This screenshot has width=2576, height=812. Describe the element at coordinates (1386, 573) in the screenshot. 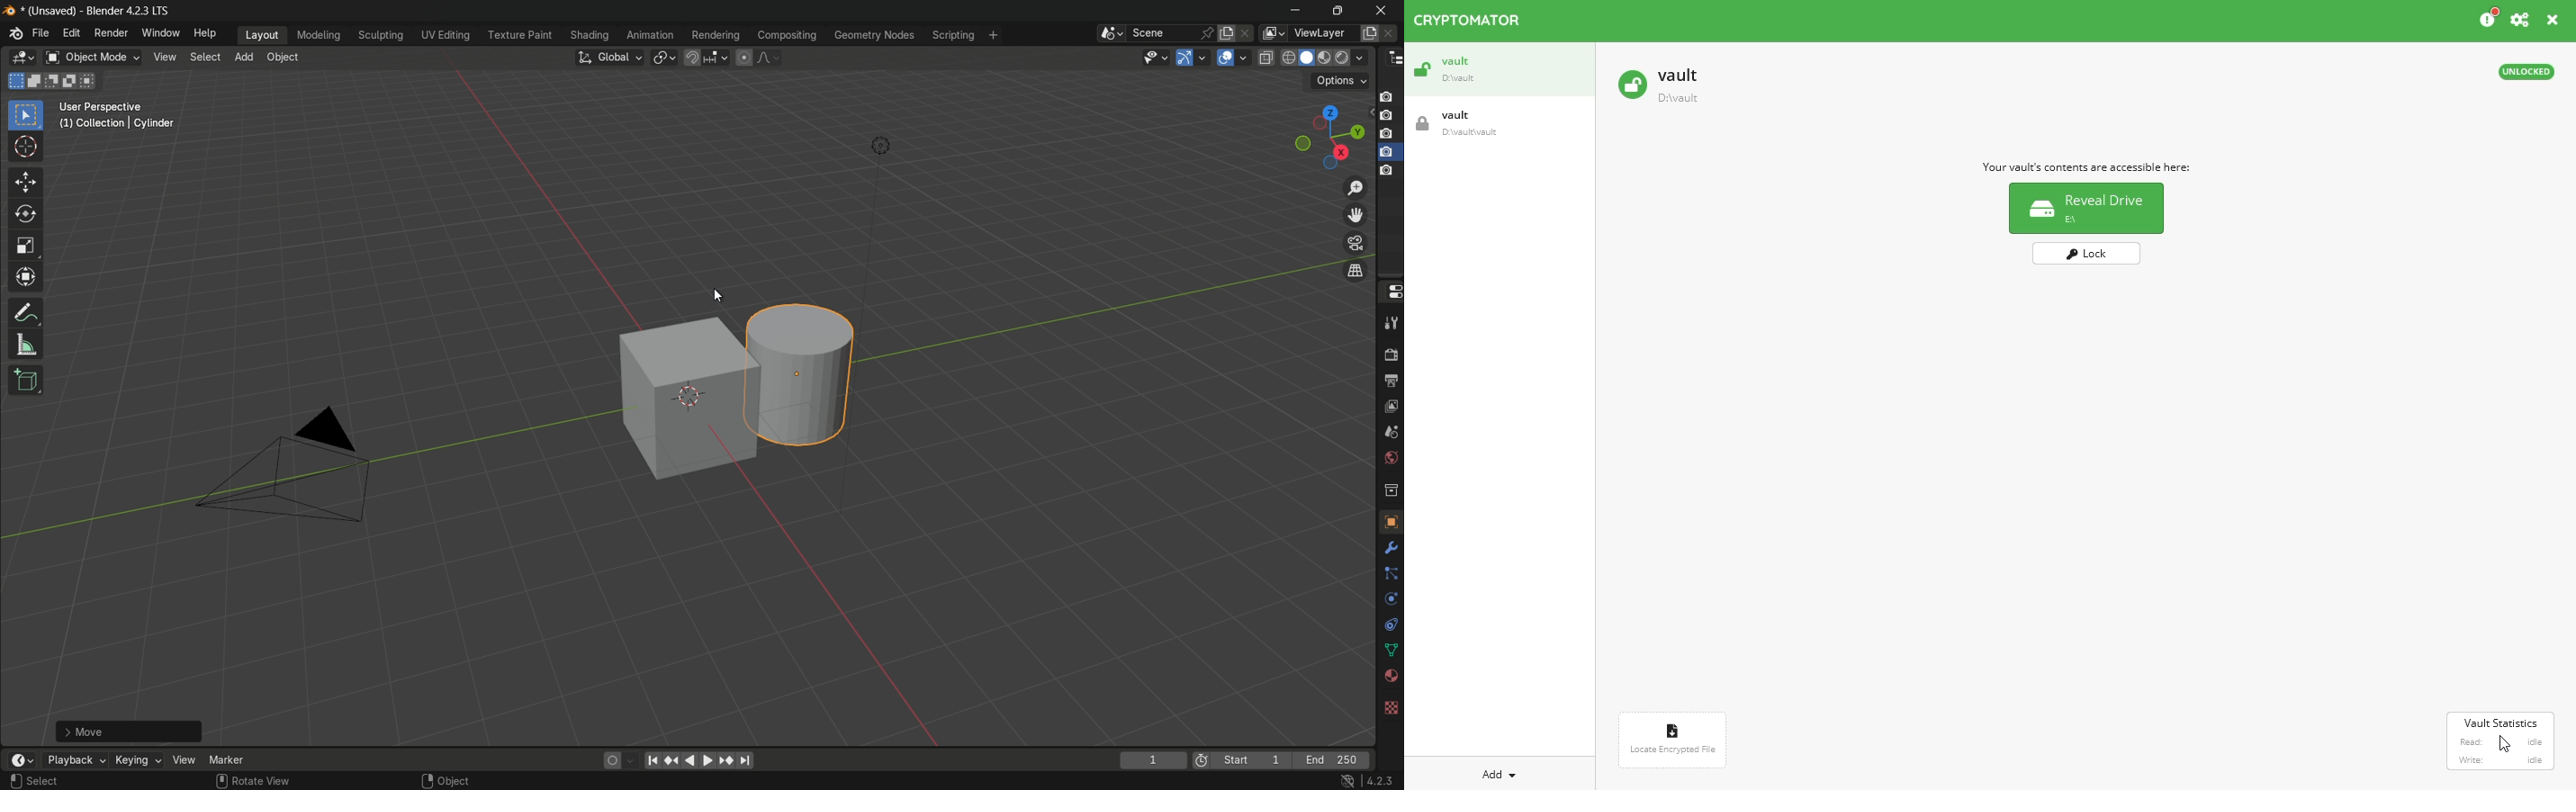

I see `line connecter` at that location.